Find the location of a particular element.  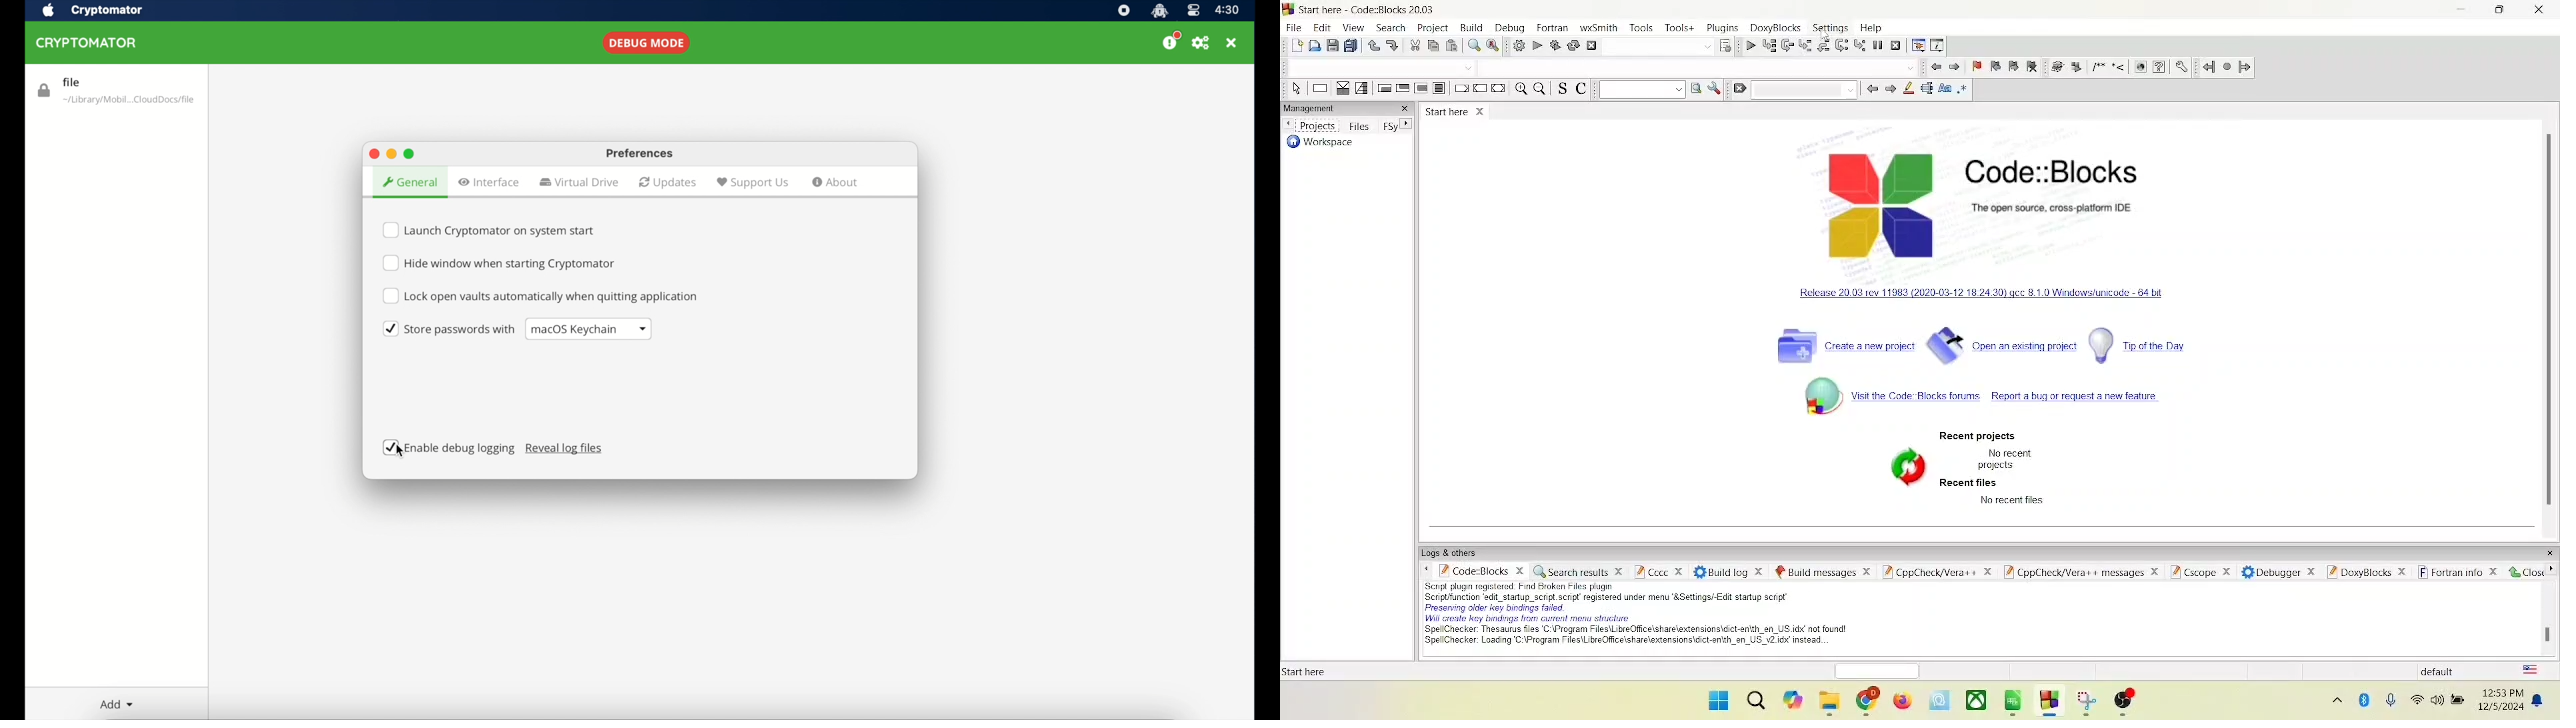

jump forward is located at coordinates (2244, 67).